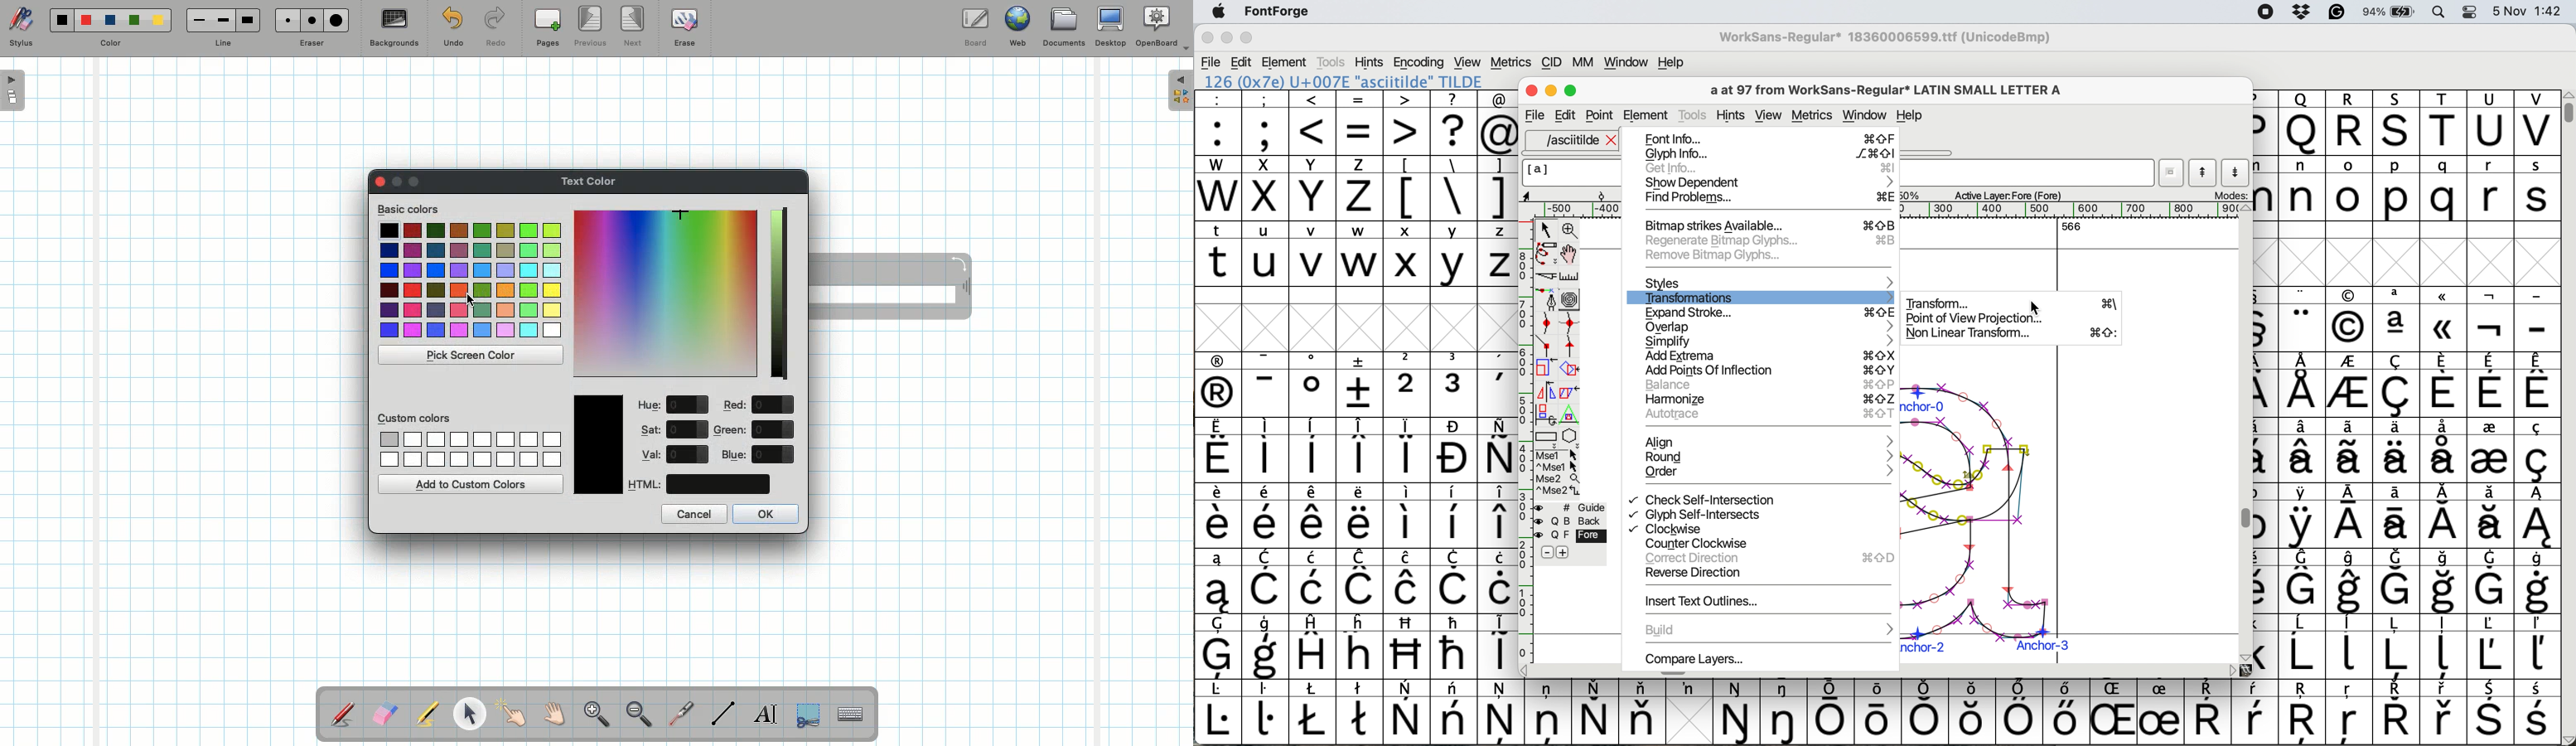 The width and height of the screenshot is (2576, 756). What do you see at coordinates (309, 20) in the screenshot?
I see `Medium eraser` at bounding box center [309, 20].